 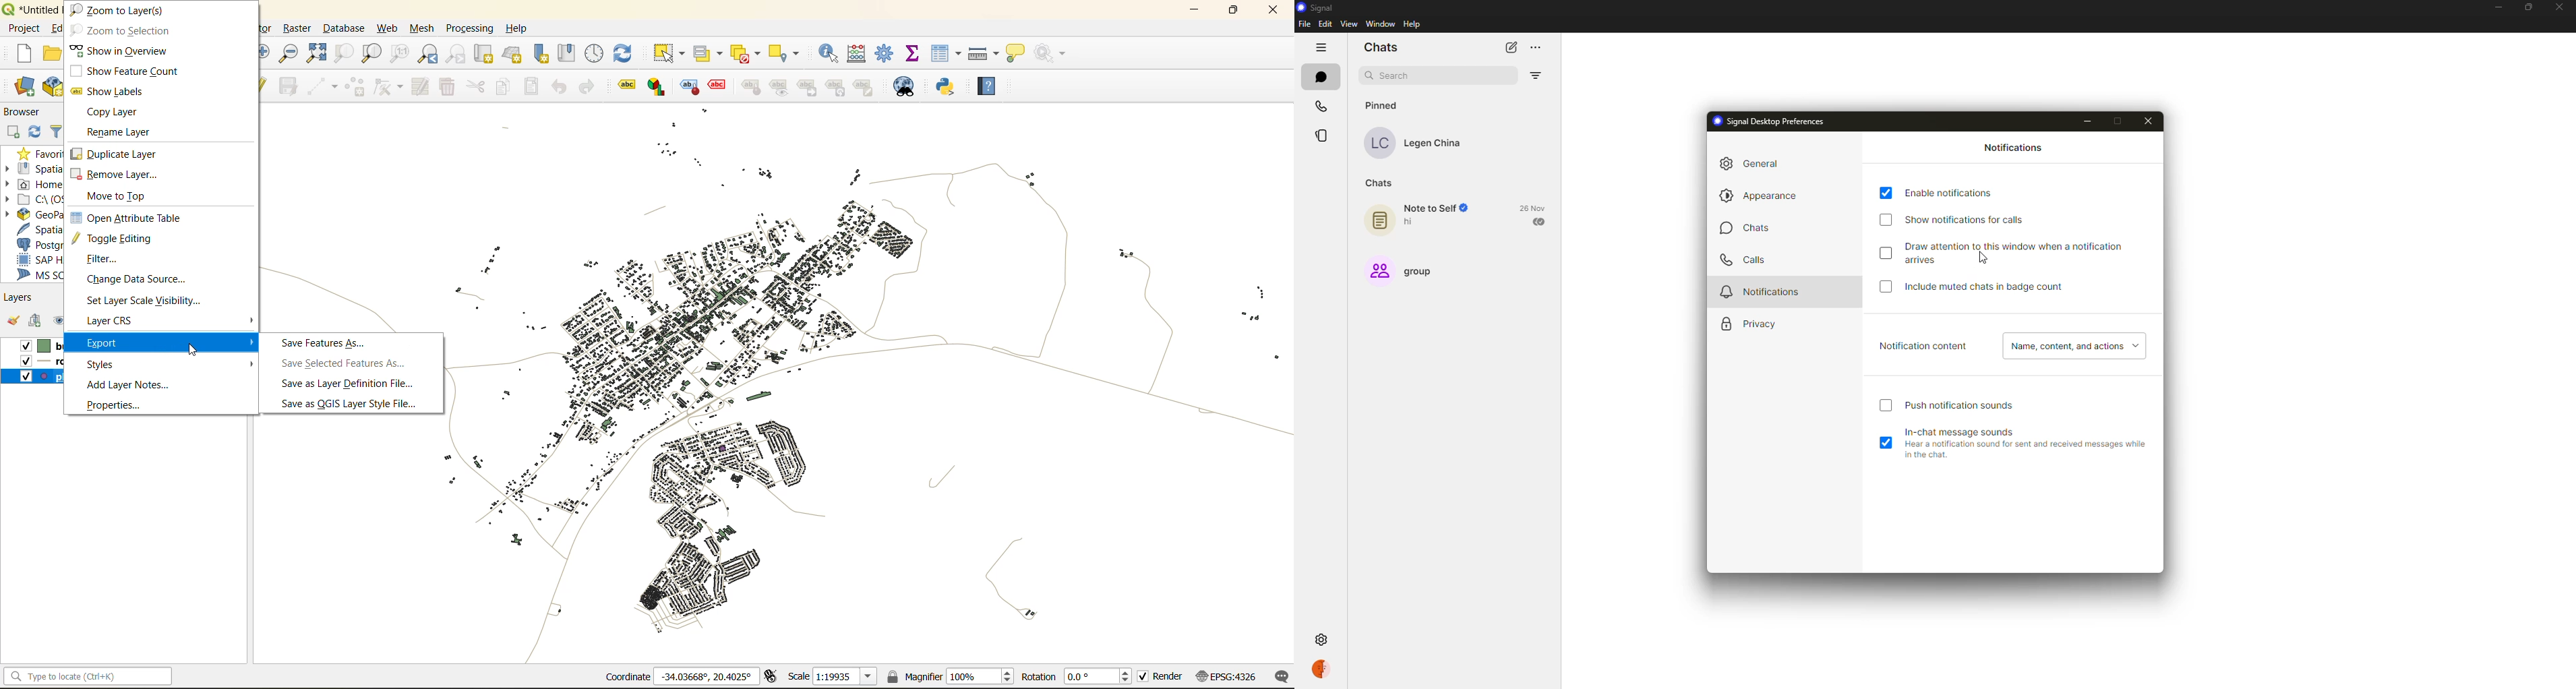 I want to click on chats, so click(x=1381, y=47).